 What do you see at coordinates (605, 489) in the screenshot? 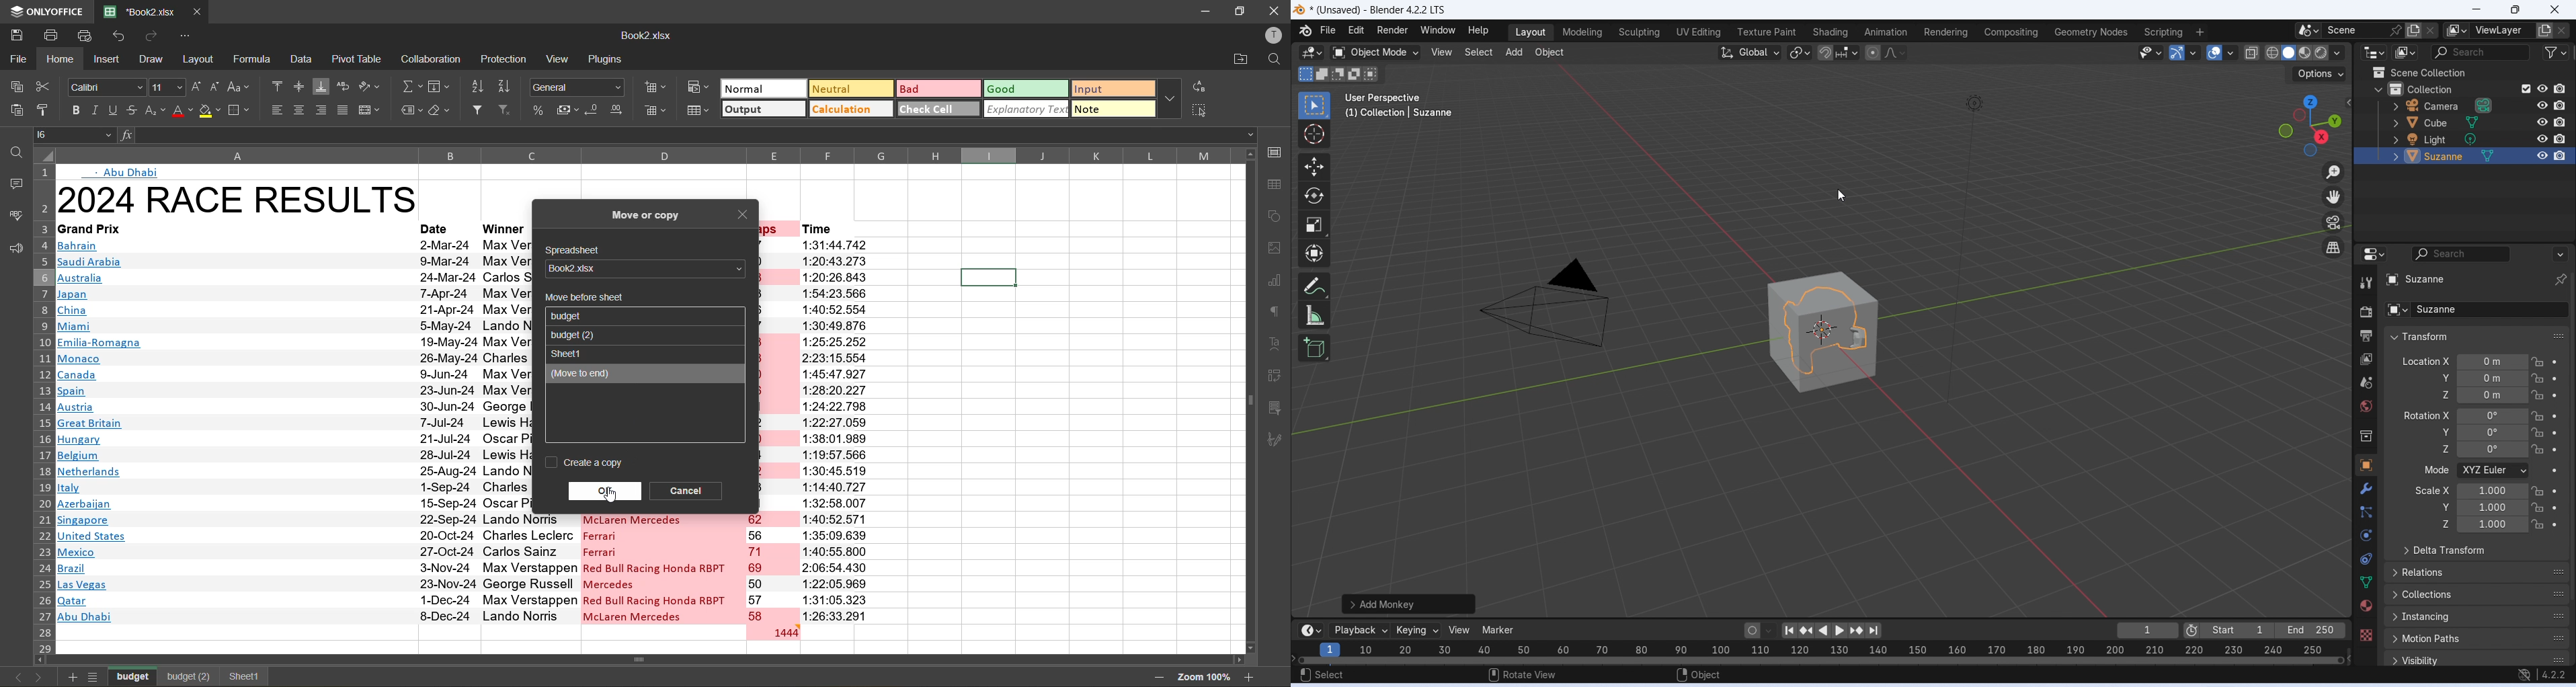
I see `ok` at bounding box center [605, 489].